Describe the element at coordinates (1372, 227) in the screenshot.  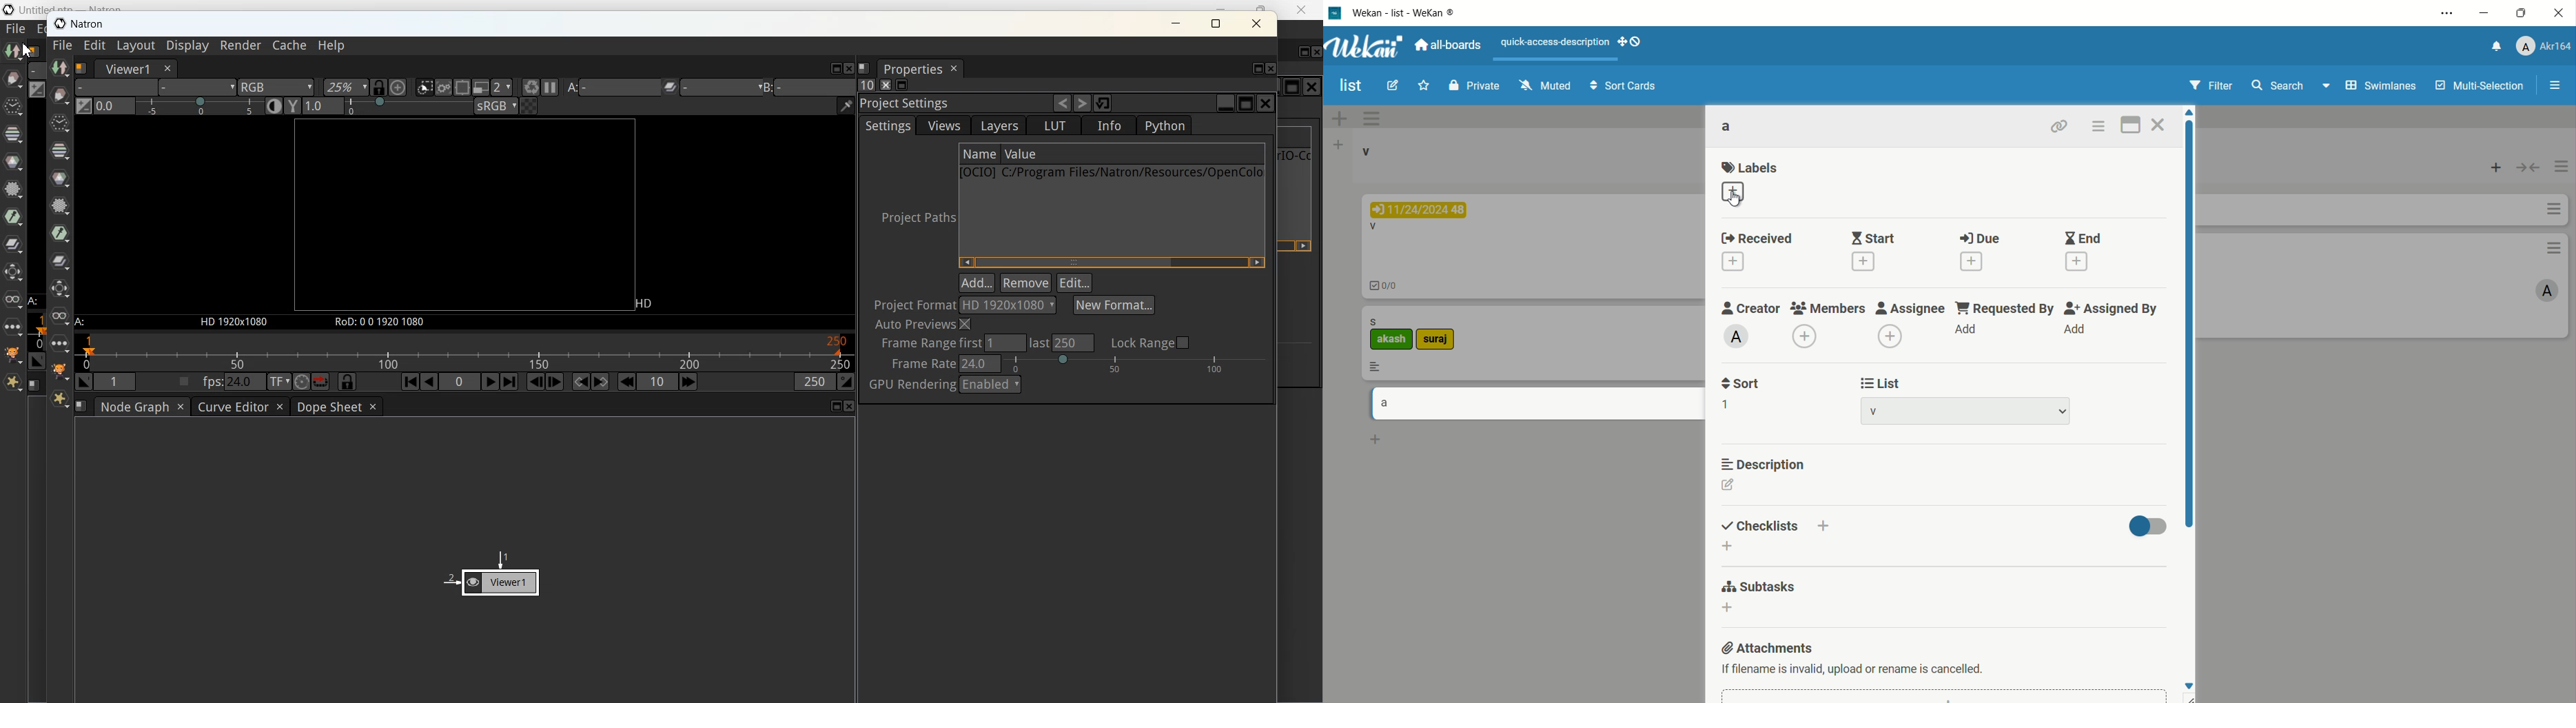
I see `V` at that location.